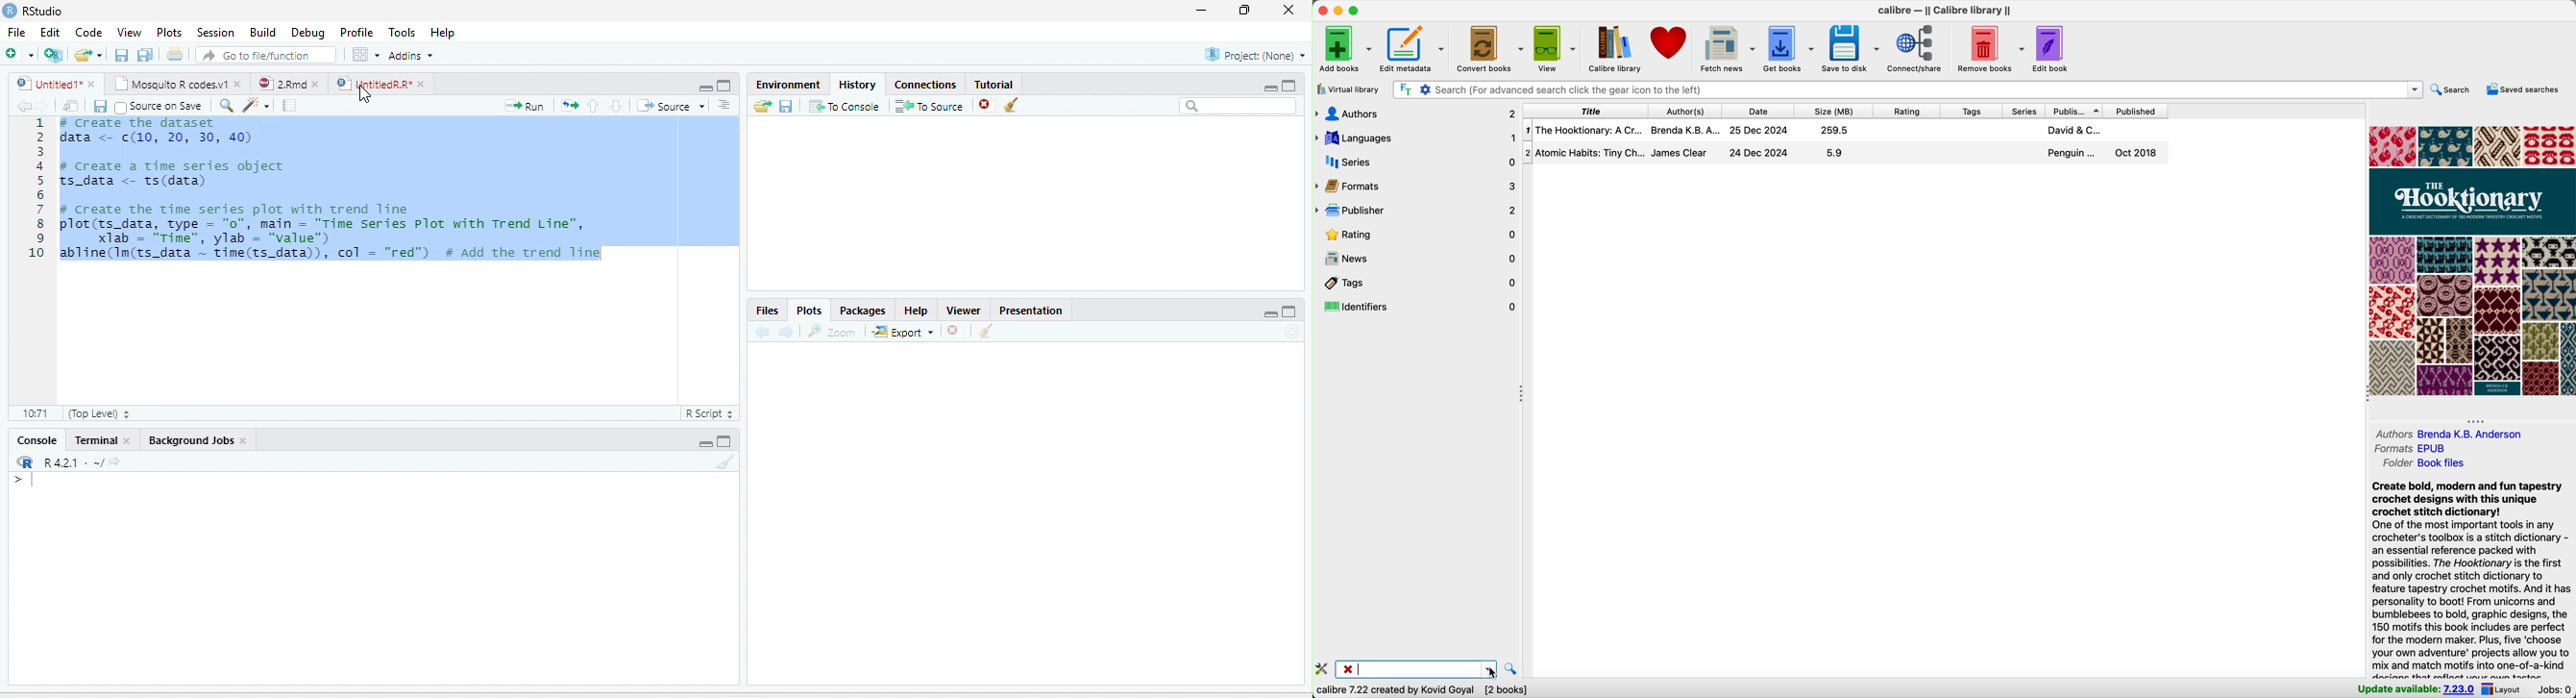  What do you see at coordinates (833, 331) in the screenshot?
I see `Zoom` at bounding box center [833, 331].